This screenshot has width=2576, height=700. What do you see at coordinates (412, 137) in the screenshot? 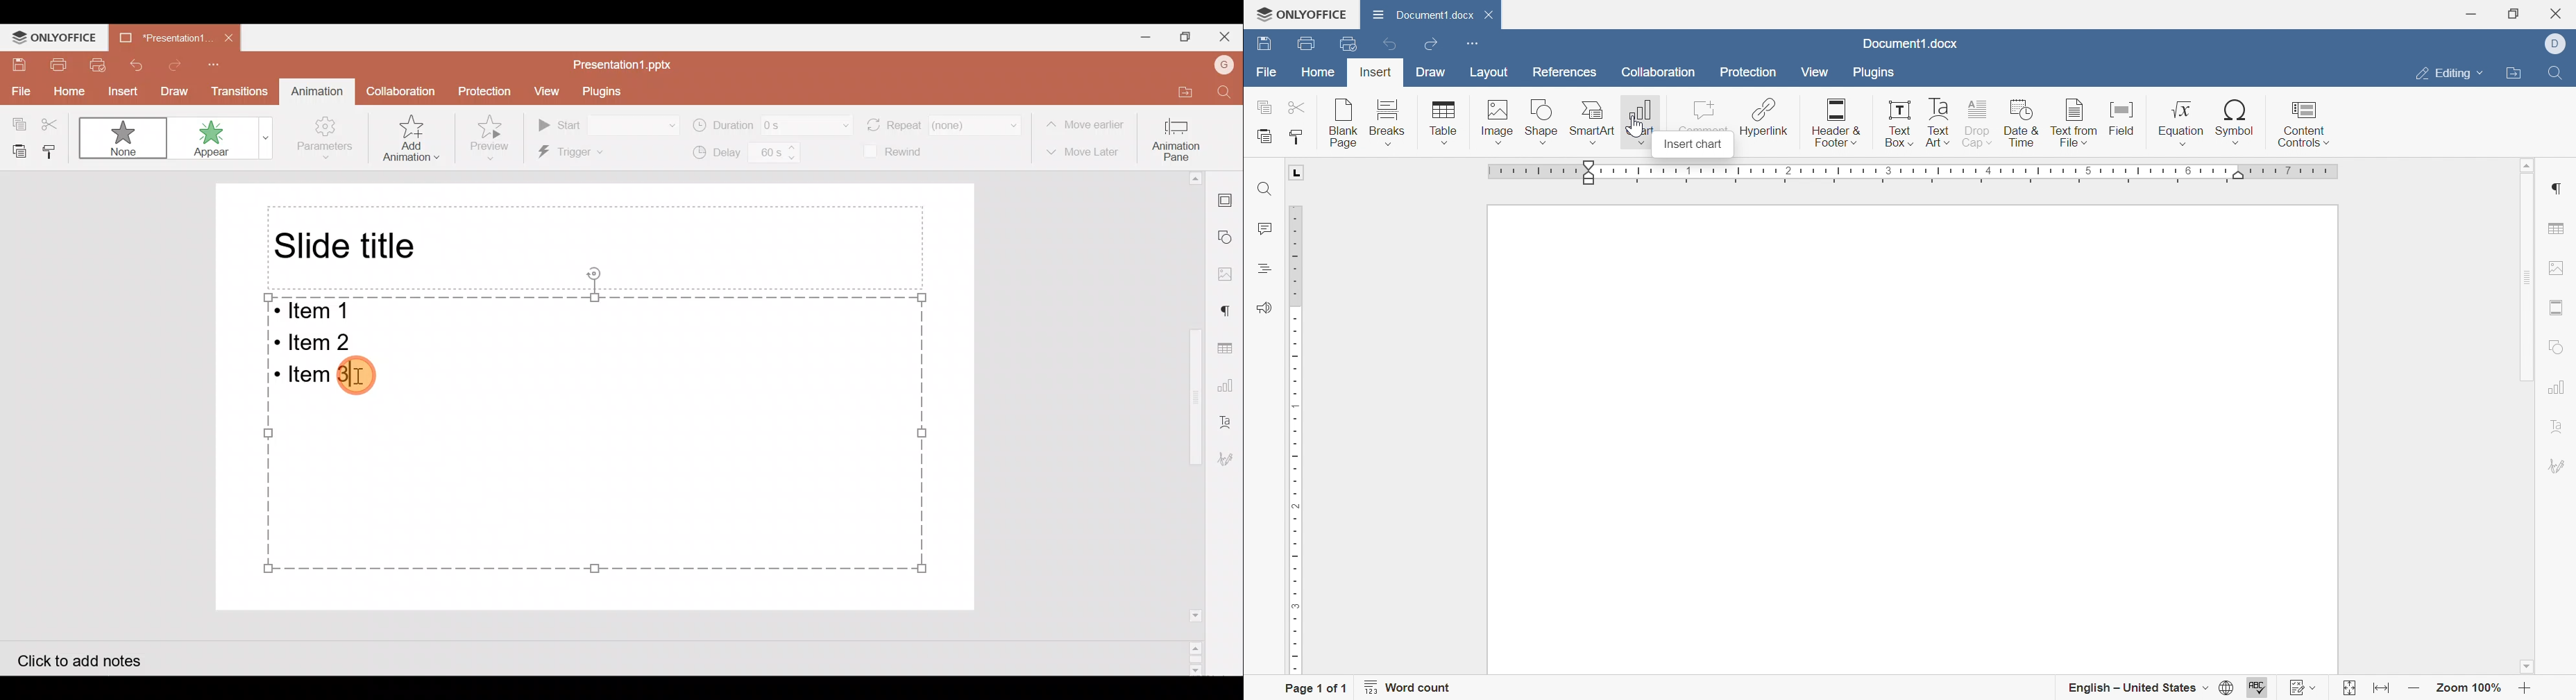
I see `Add animation` at bounding box center [412, 137].